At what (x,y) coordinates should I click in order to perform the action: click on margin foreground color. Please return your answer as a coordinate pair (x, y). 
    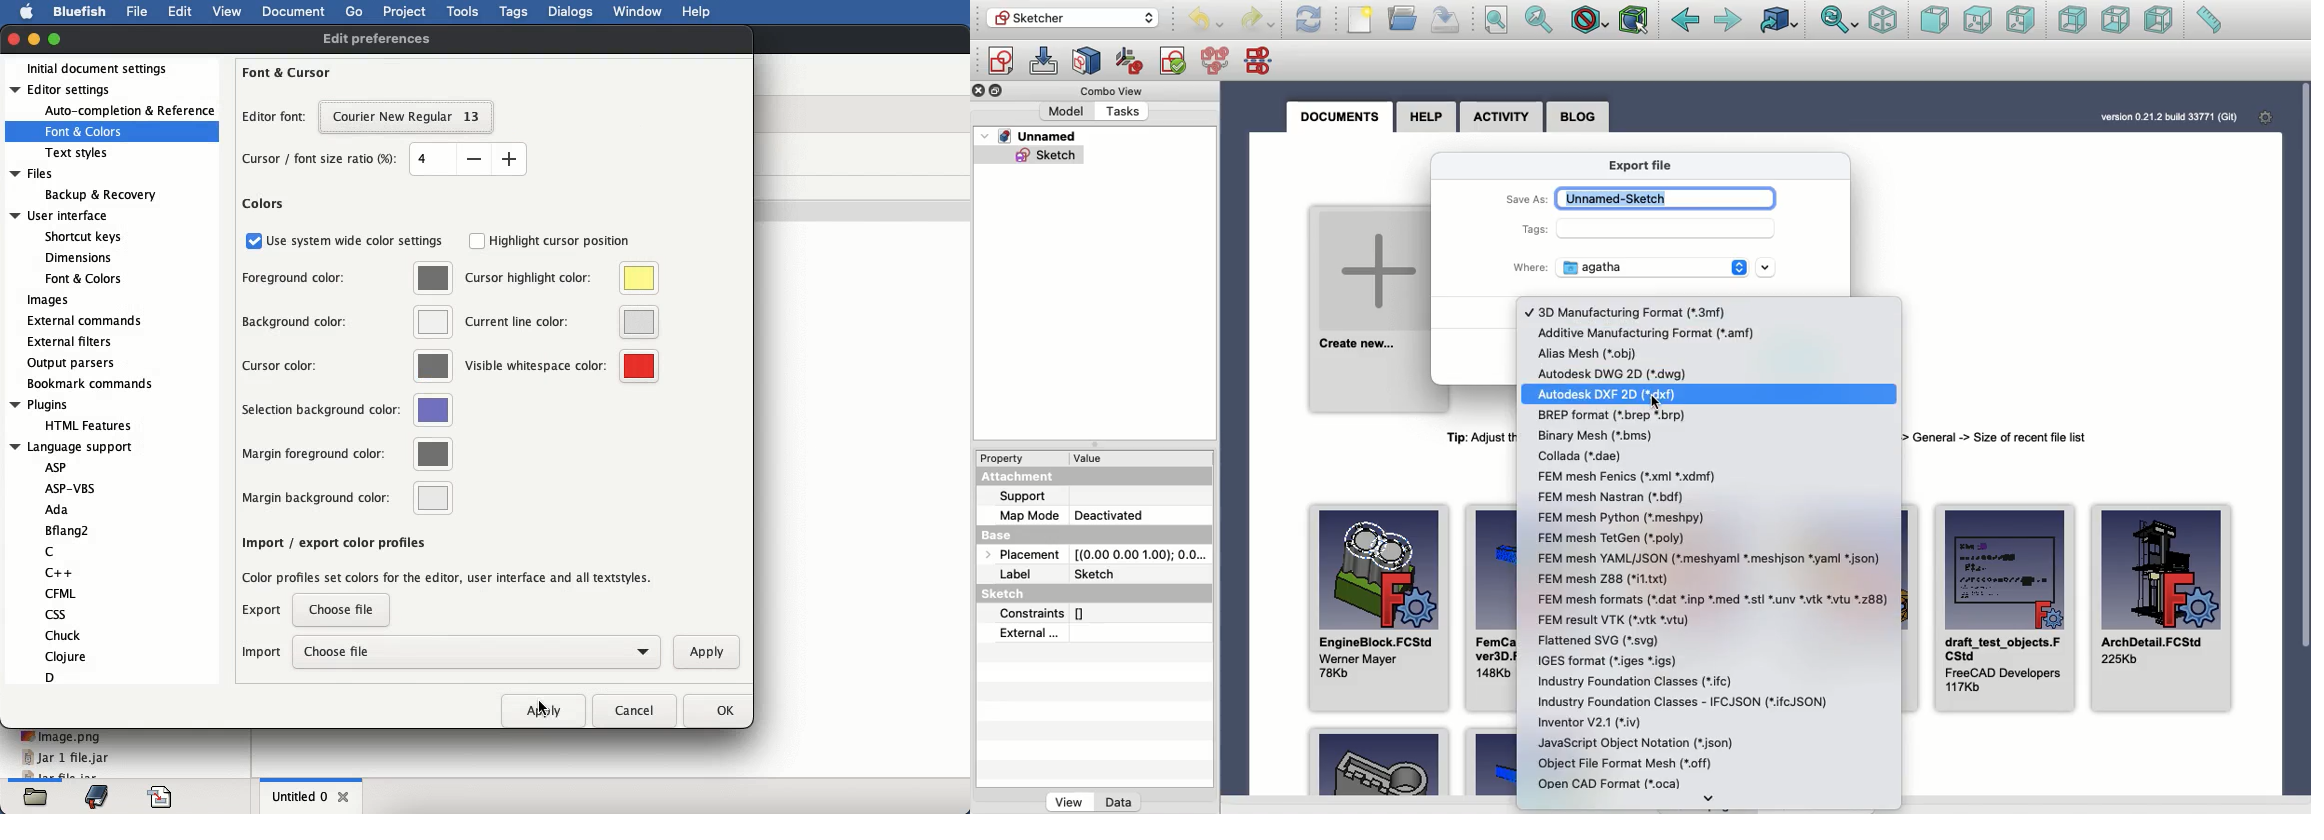
    Looking at the image, I should click on (346, 455).